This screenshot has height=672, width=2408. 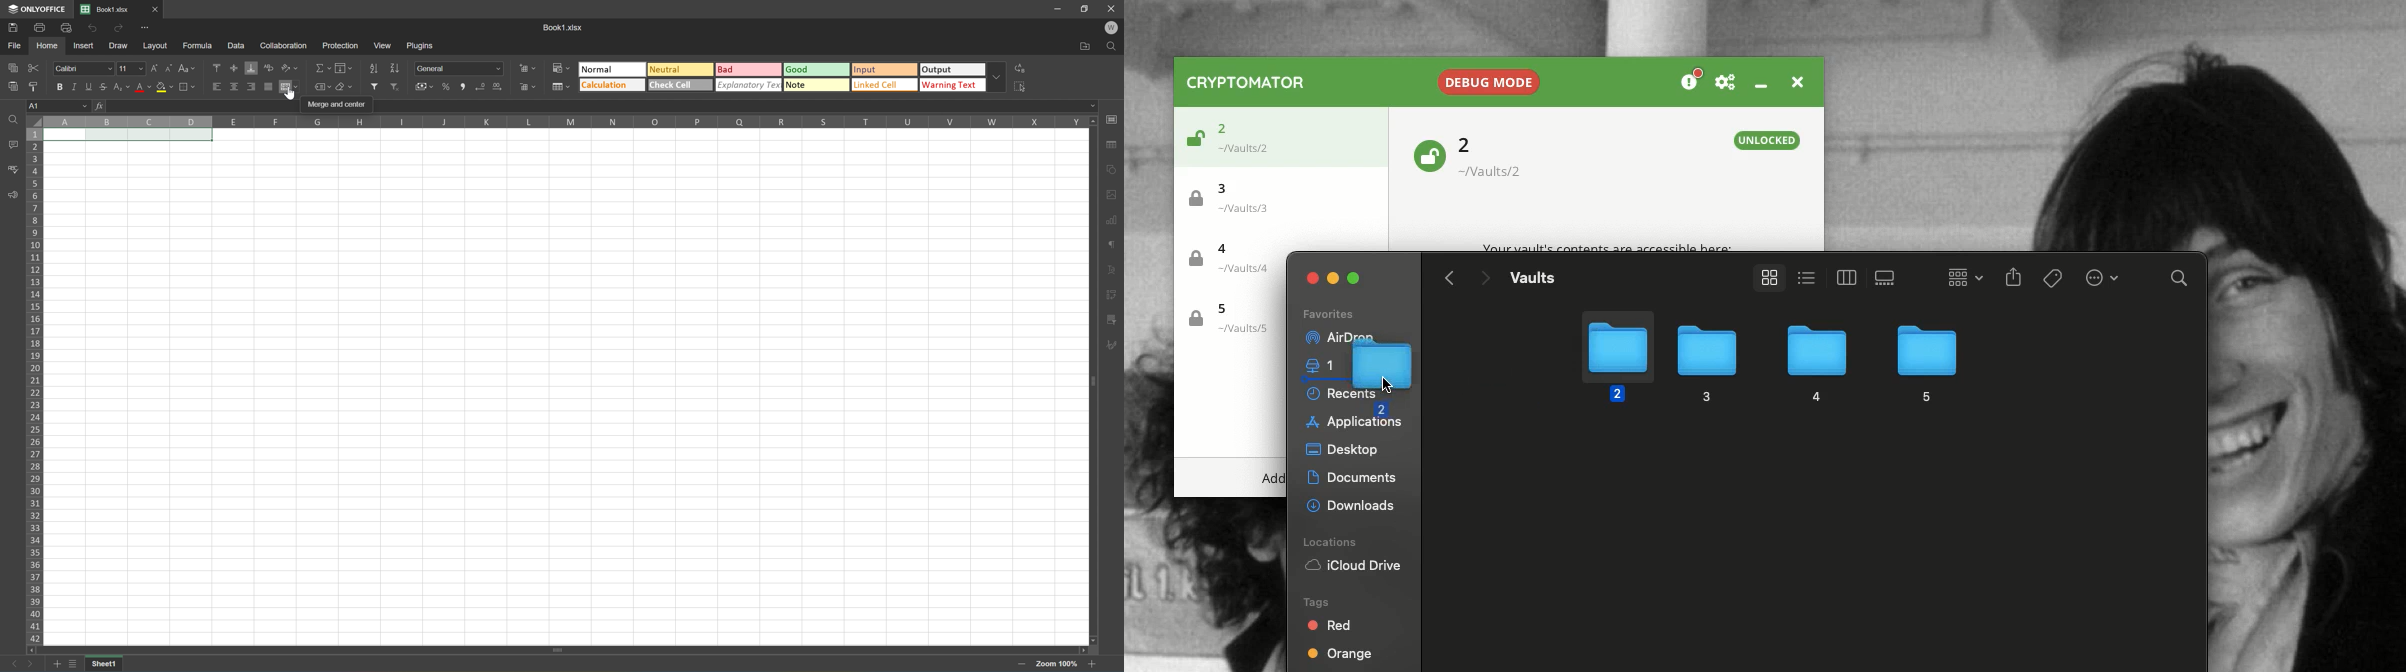 I want to click on Filter, so click(x=373, y=87).